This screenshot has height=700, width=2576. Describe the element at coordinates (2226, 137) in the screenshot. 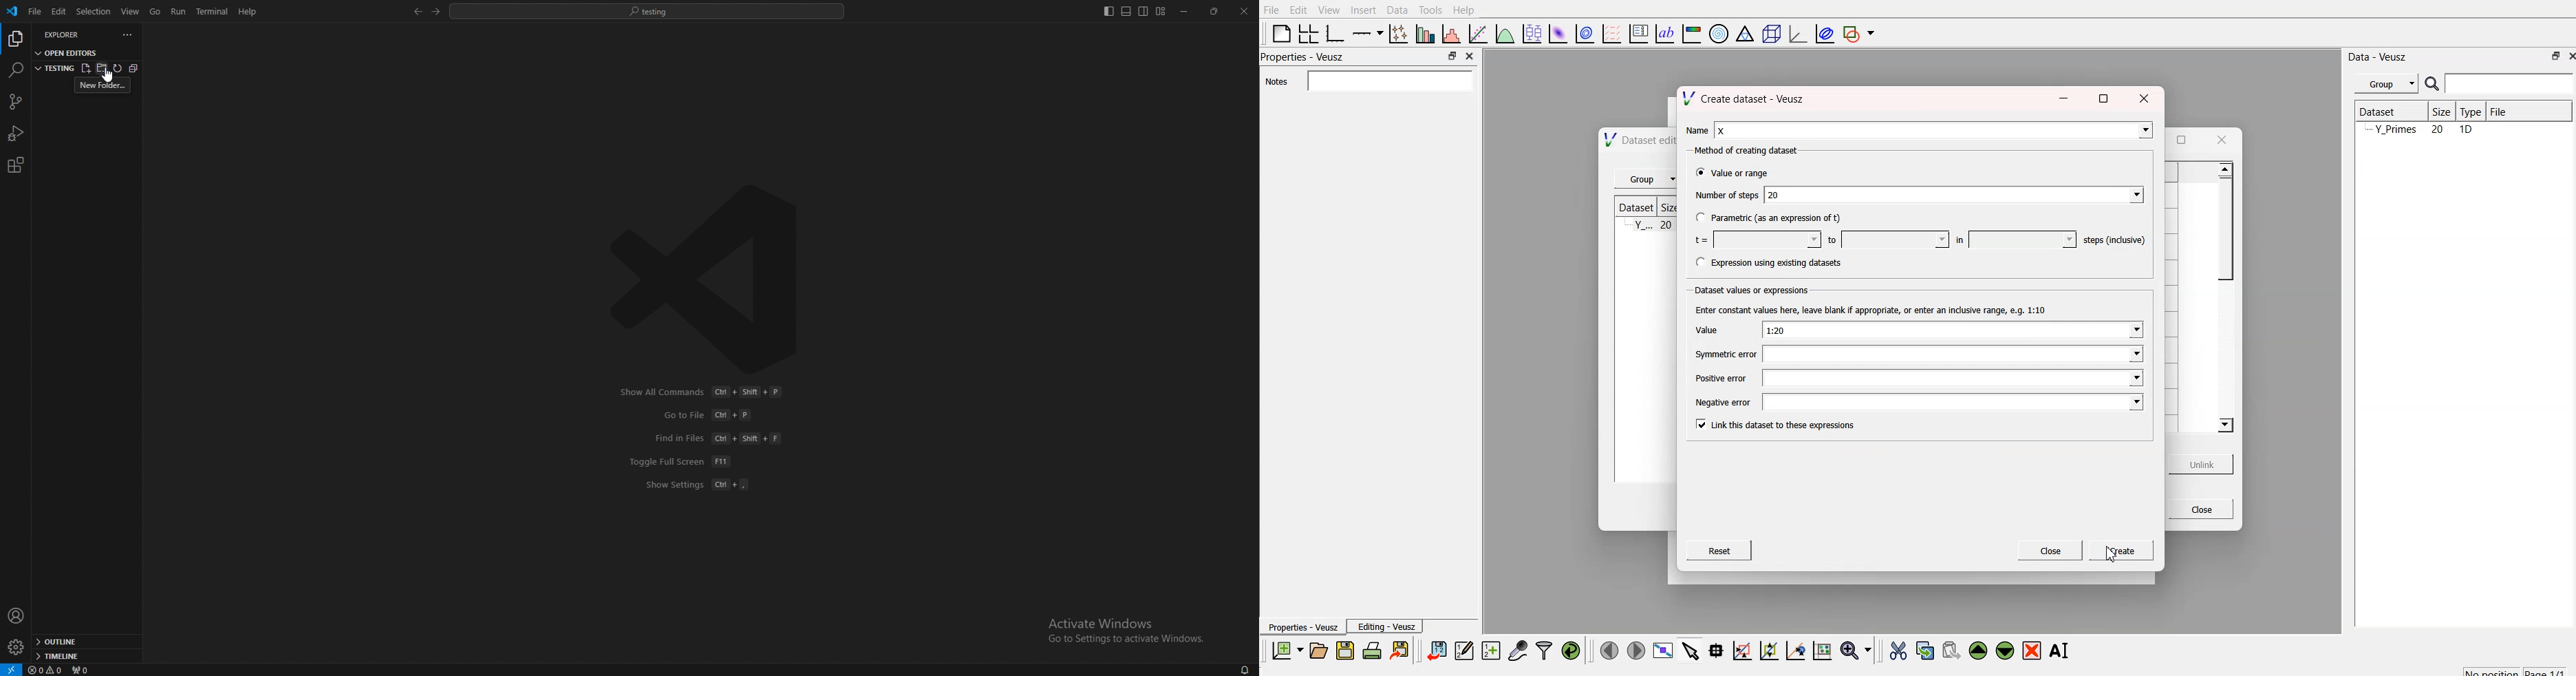

I see `close` at that location.